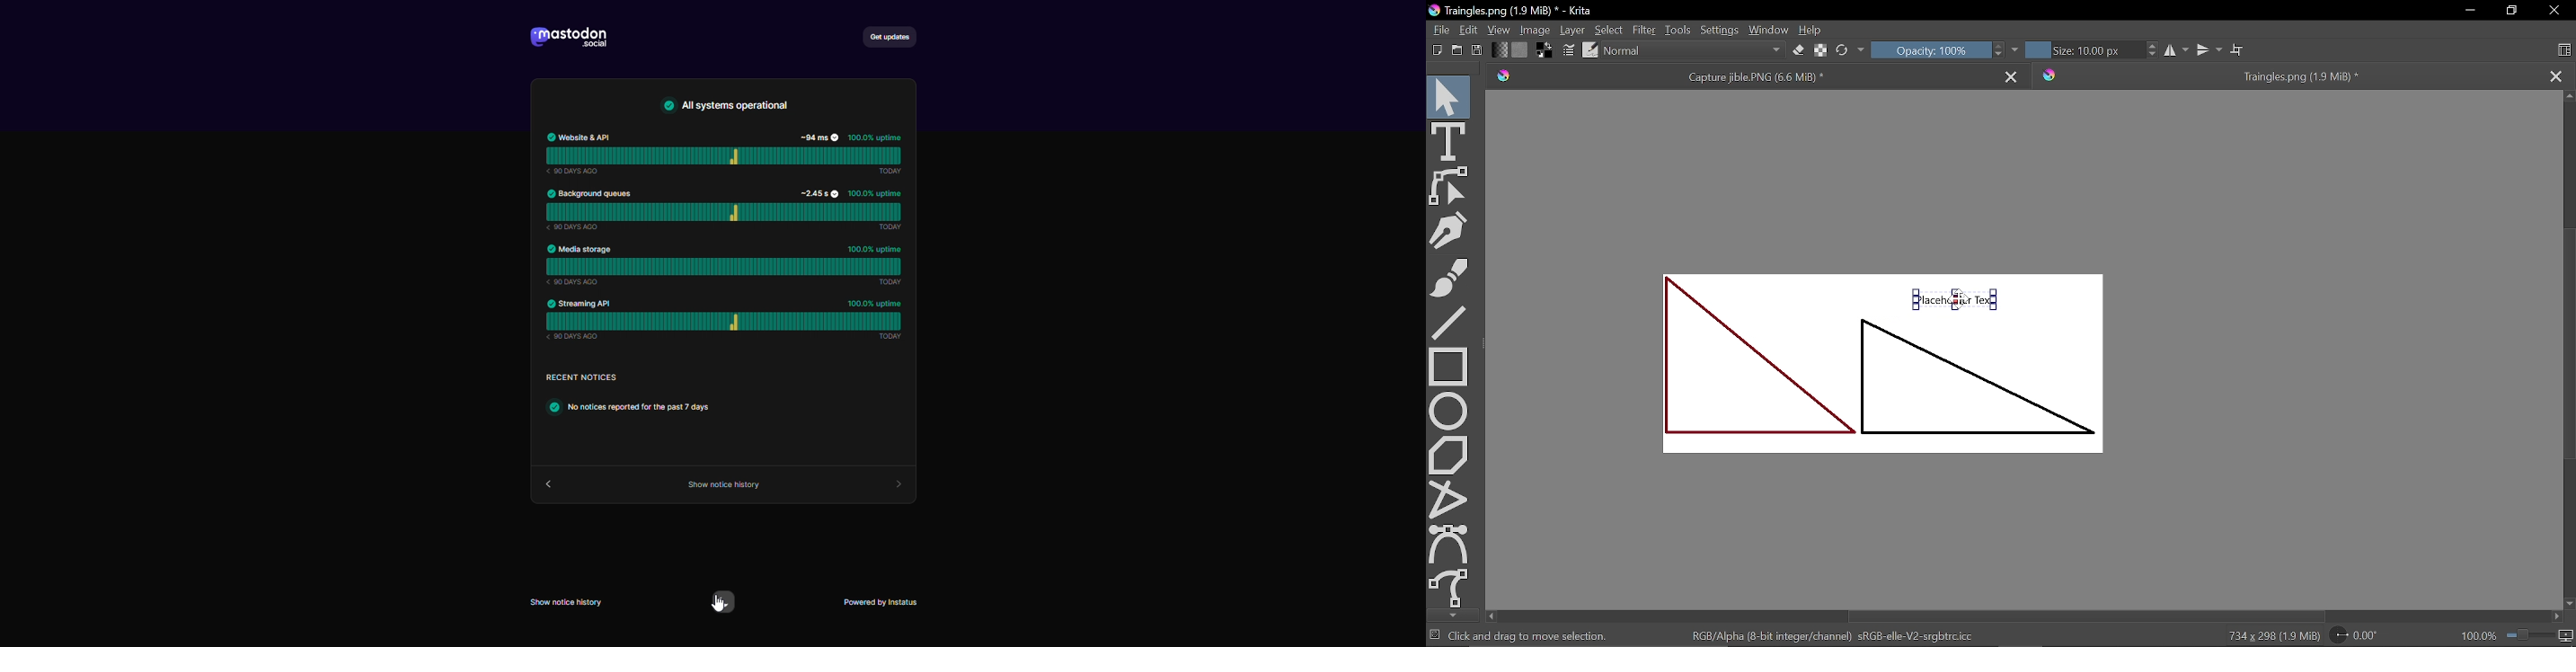  What do you see at coordinates (1450, 615) in the screenshot?
I see `Move down tools` at bounding box center [1450, 615].